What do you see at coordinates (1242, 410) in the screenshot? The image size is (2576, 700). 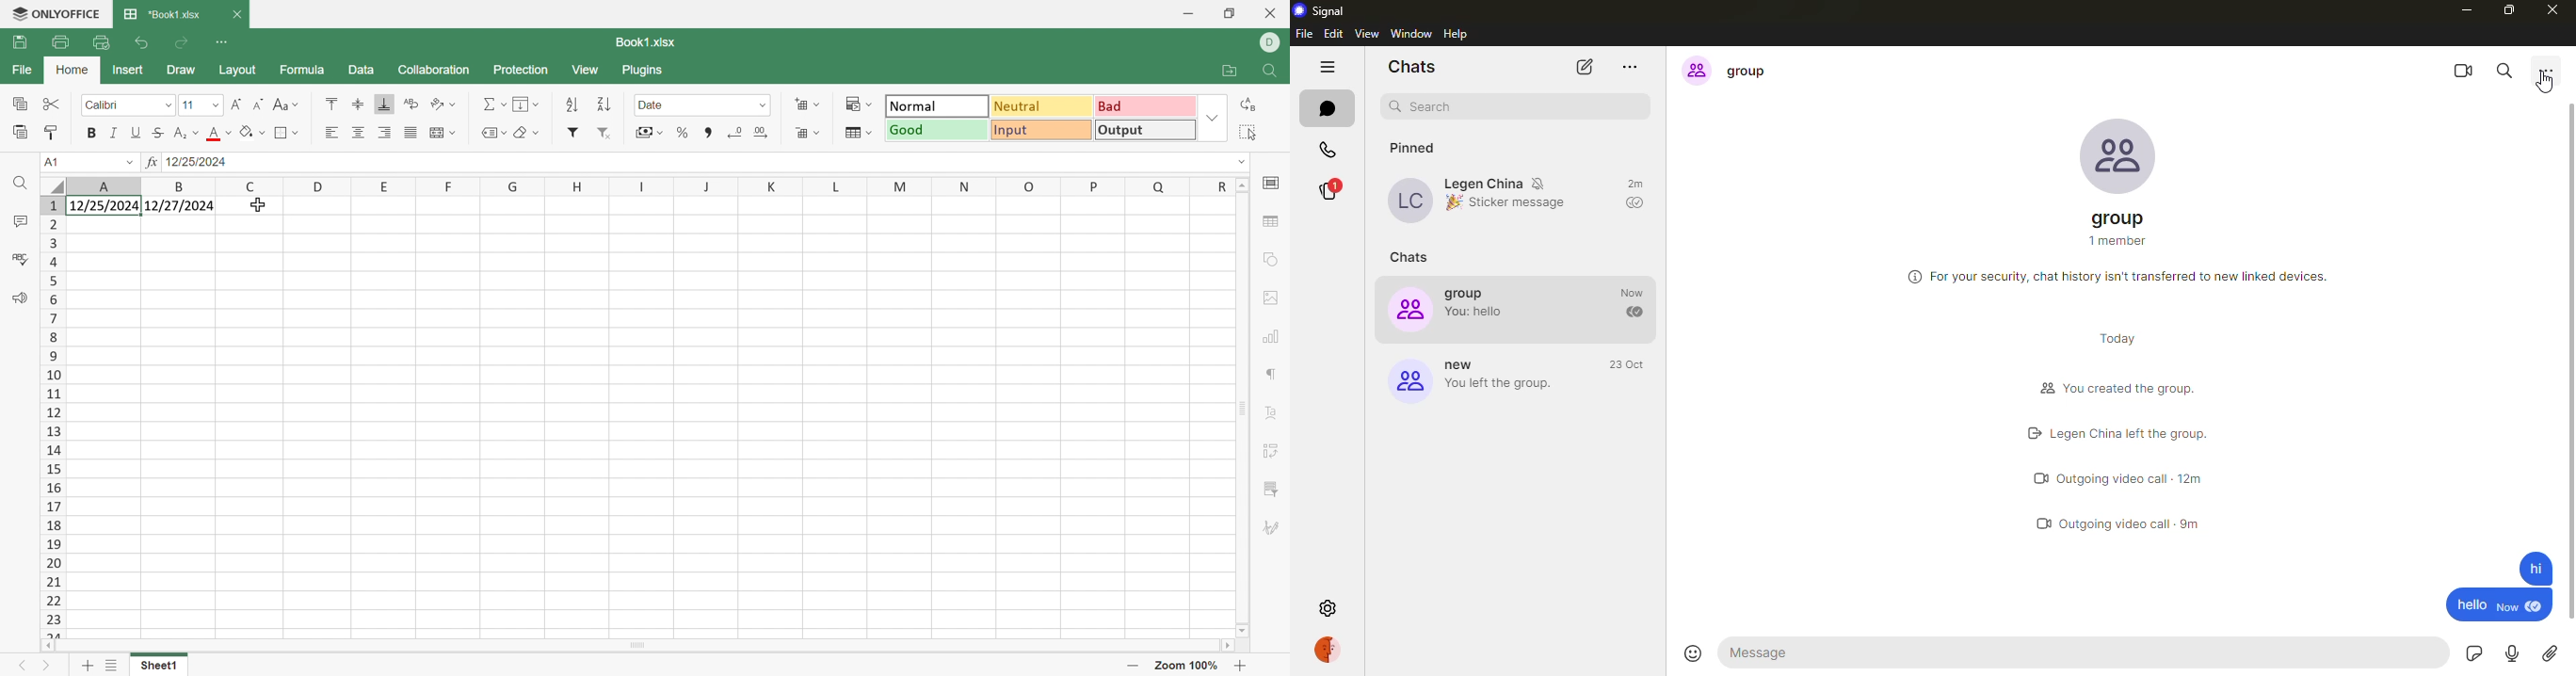 I see `Scroll Bar` at bounding box center [1242, 410].